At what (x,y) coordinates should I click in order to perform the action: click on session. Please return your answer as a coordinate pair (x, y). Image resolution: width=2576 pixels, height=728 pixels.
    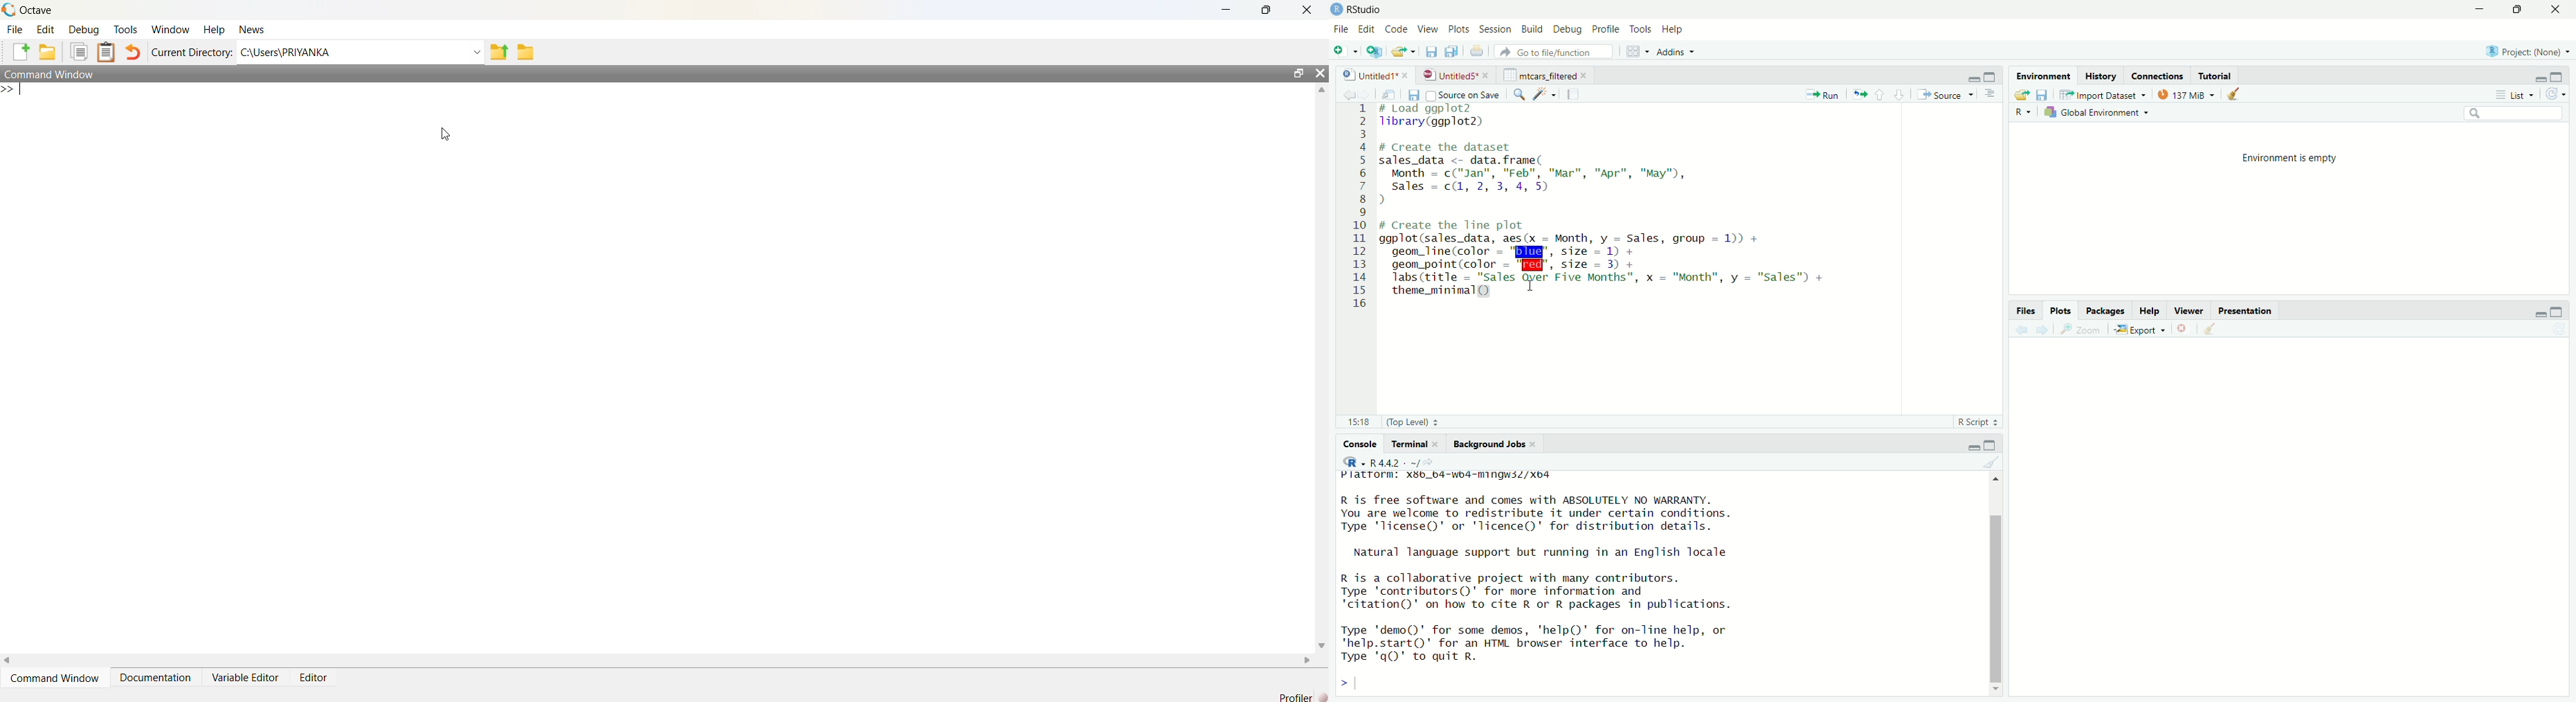
    Looking at the image, I should click on (1496, 30).